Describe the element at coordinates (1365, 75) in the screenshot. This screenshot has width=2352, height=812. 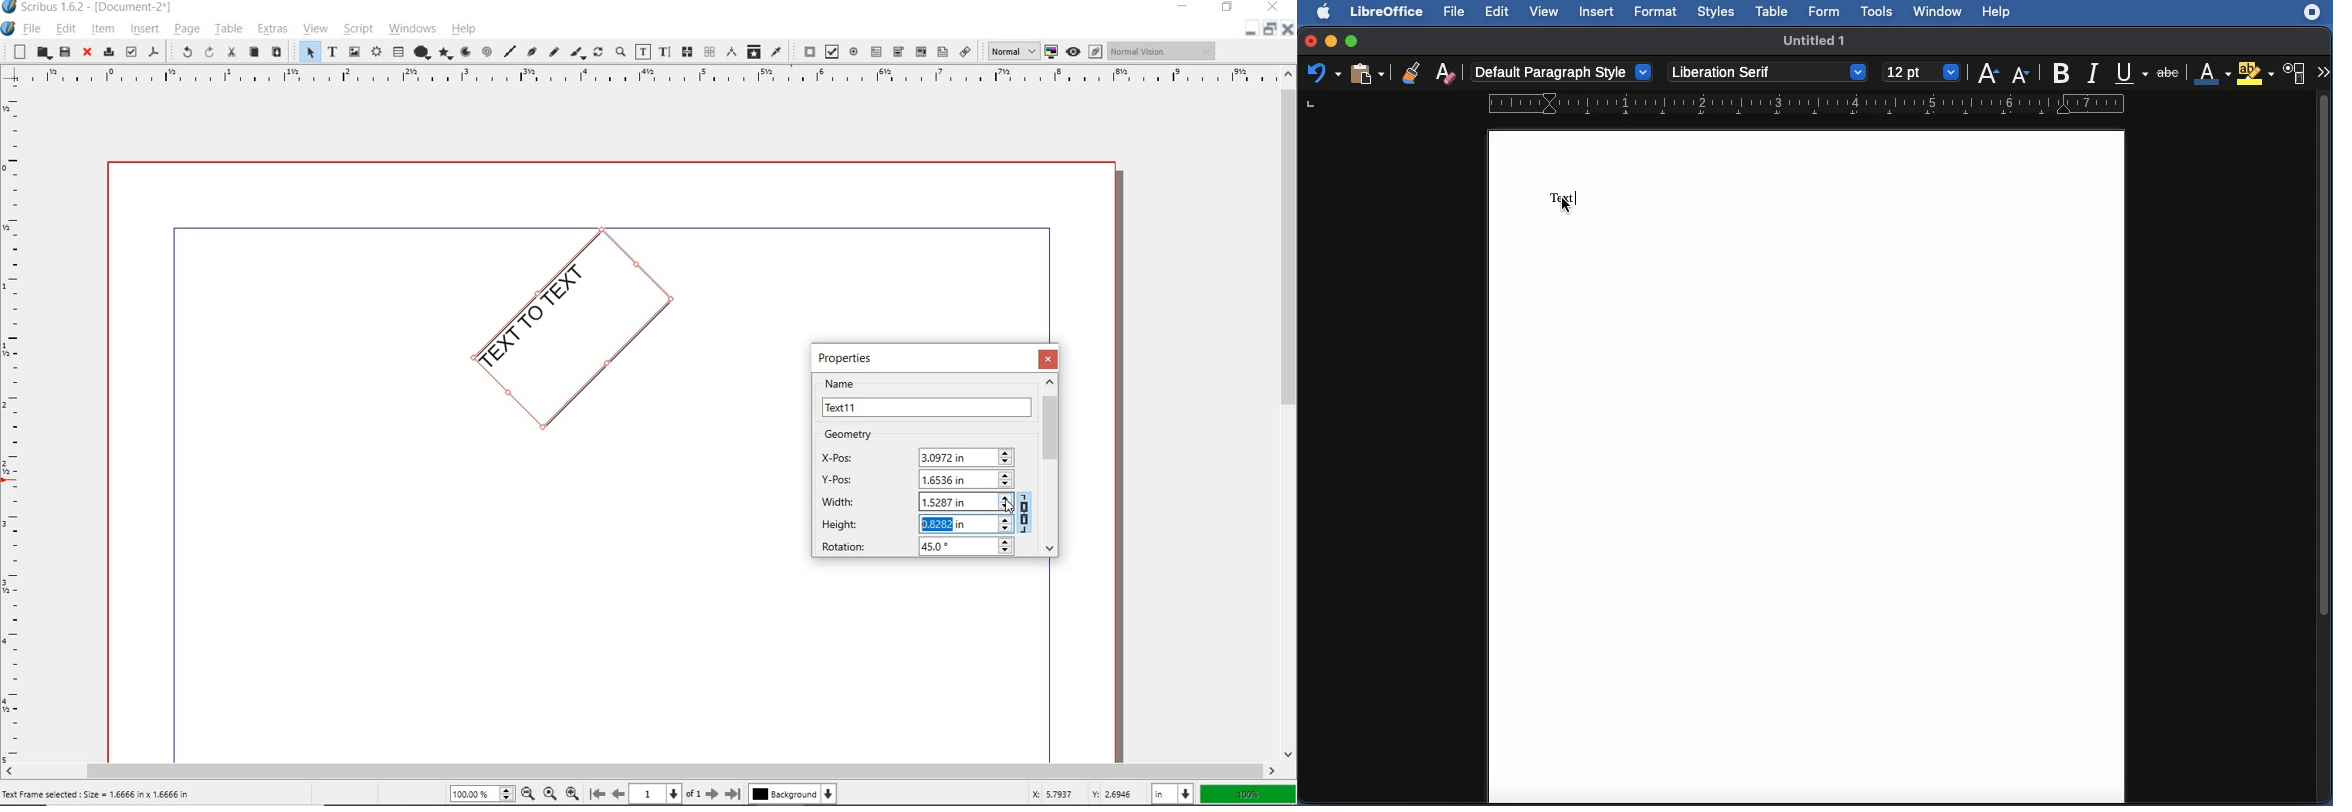
I see `Clipboard` at that location.